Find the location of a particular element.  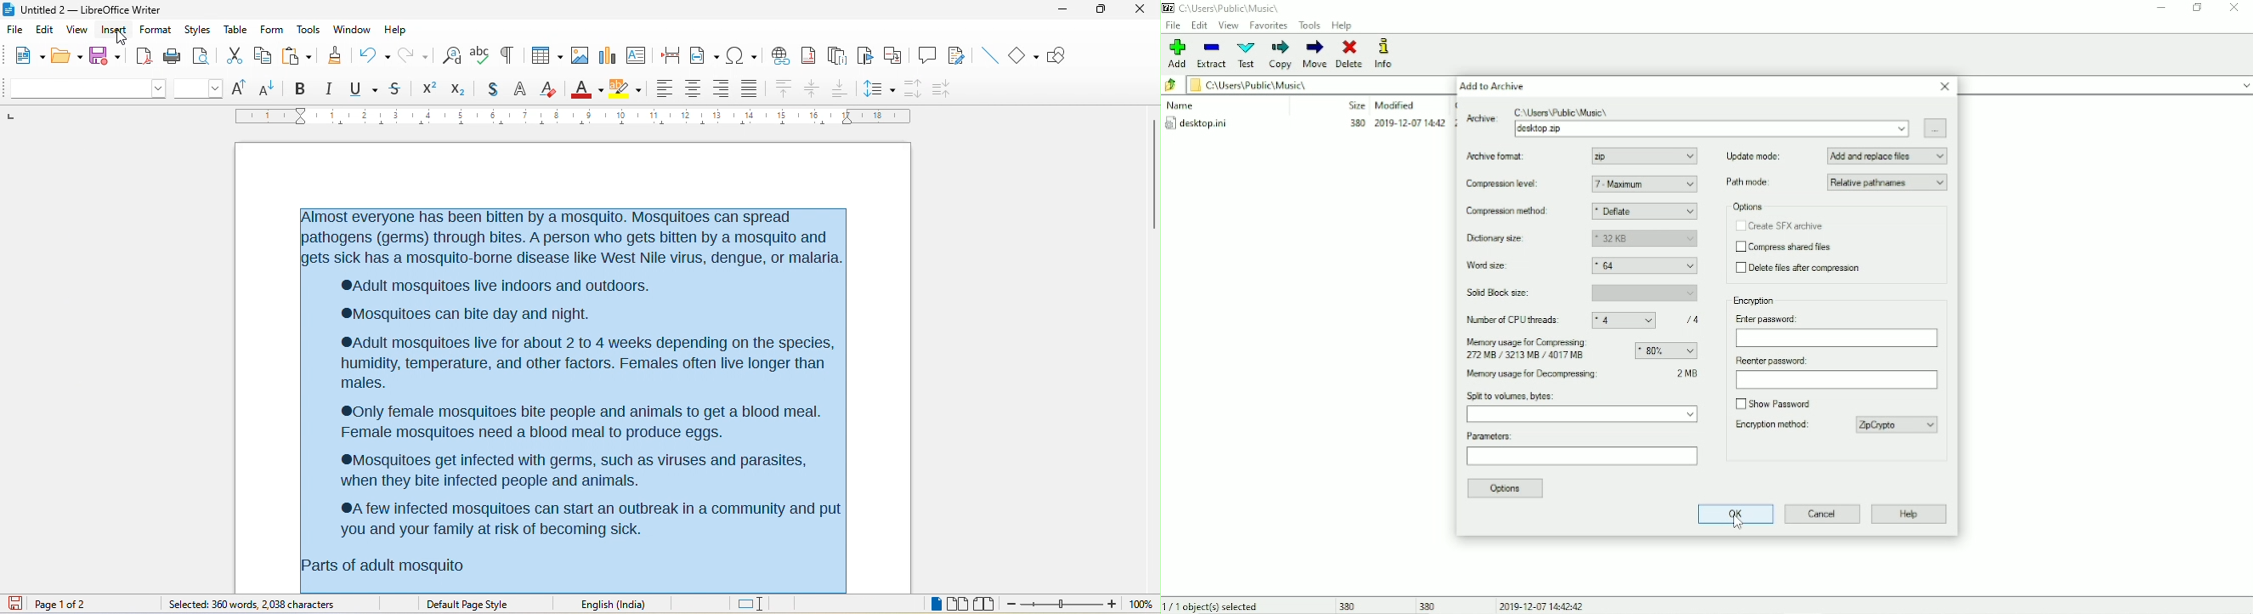

Delete is located at coordinates (1350, 54).